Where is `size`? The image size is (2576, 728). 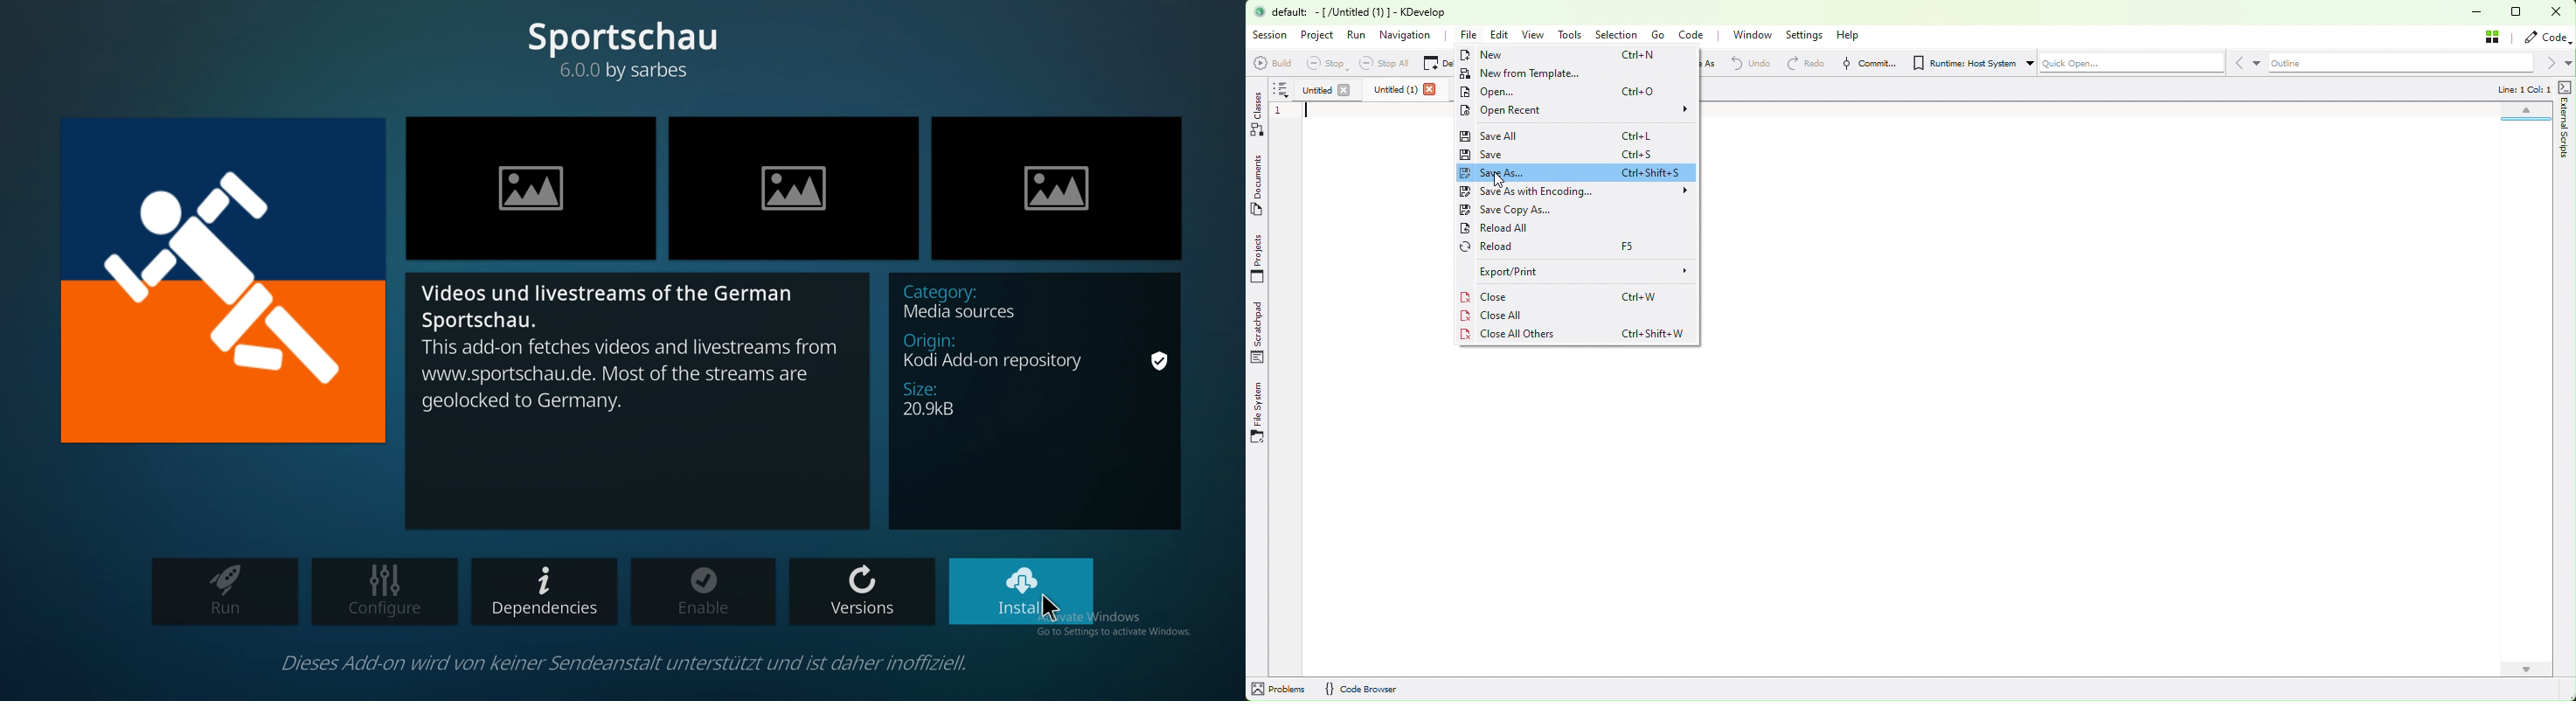 size is located at coordinates (936, 403).